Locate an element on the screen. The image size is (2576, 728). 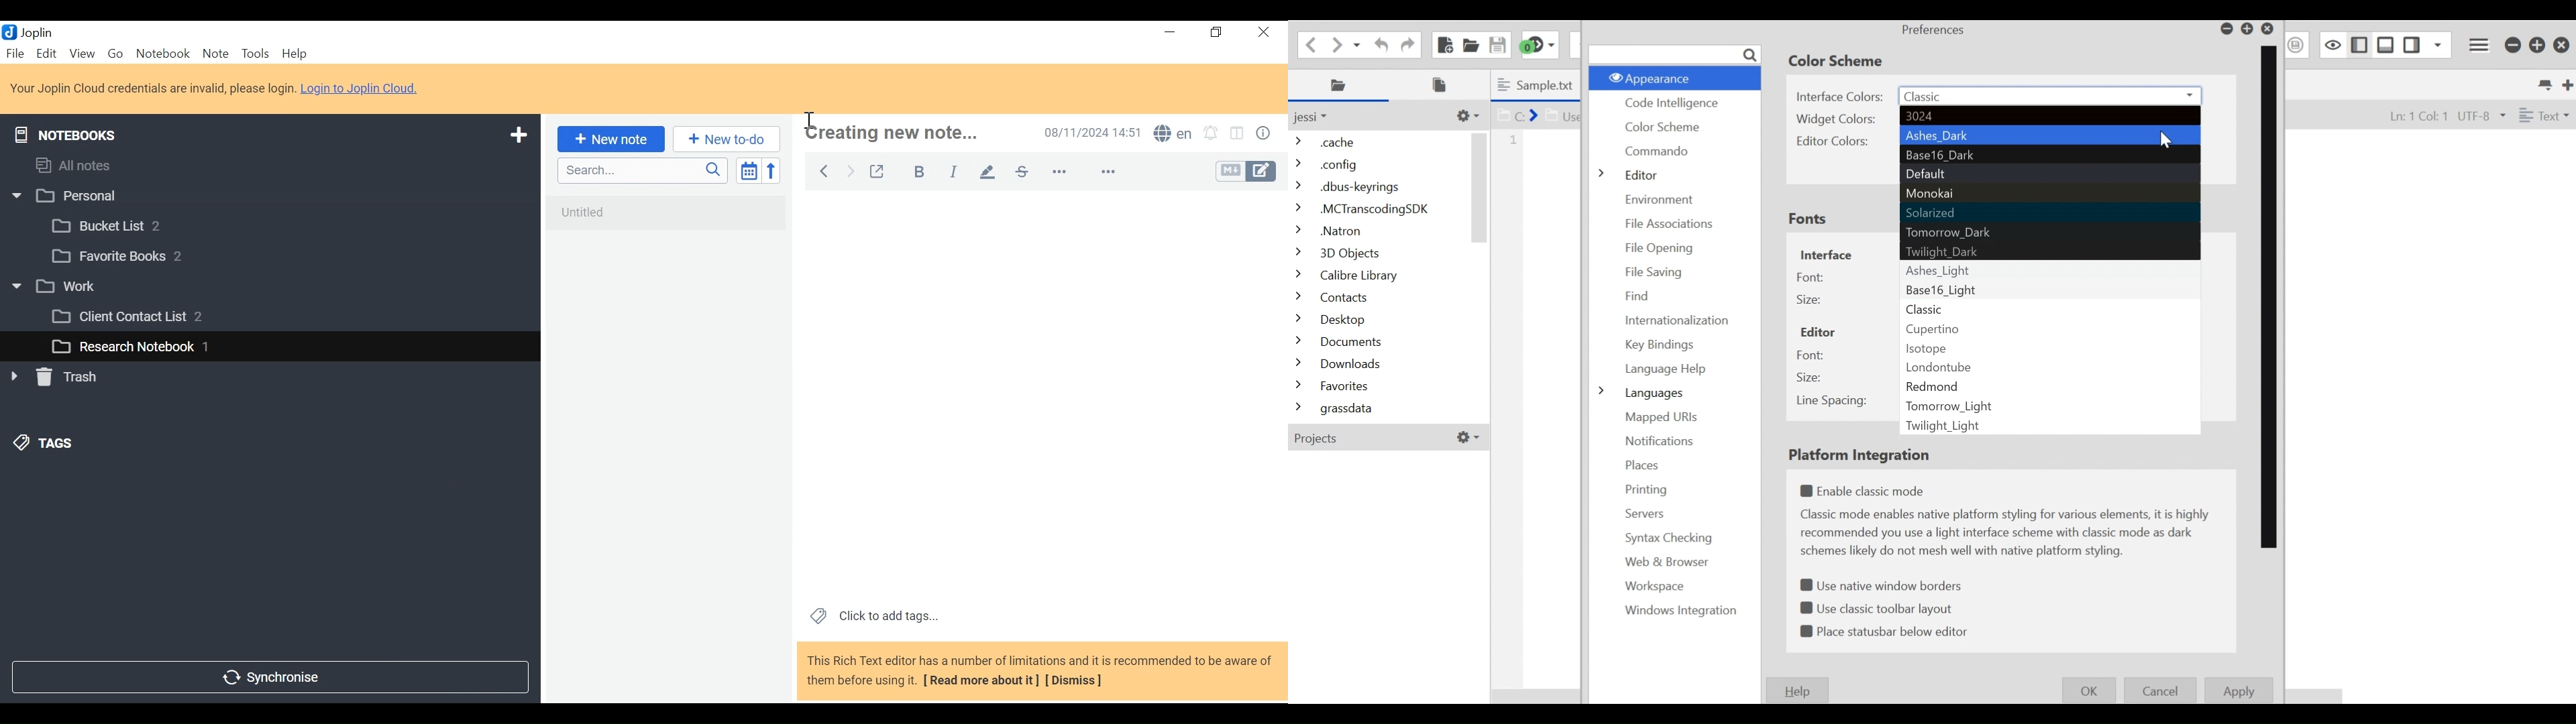
Edit is located at coordinates (48, 53).